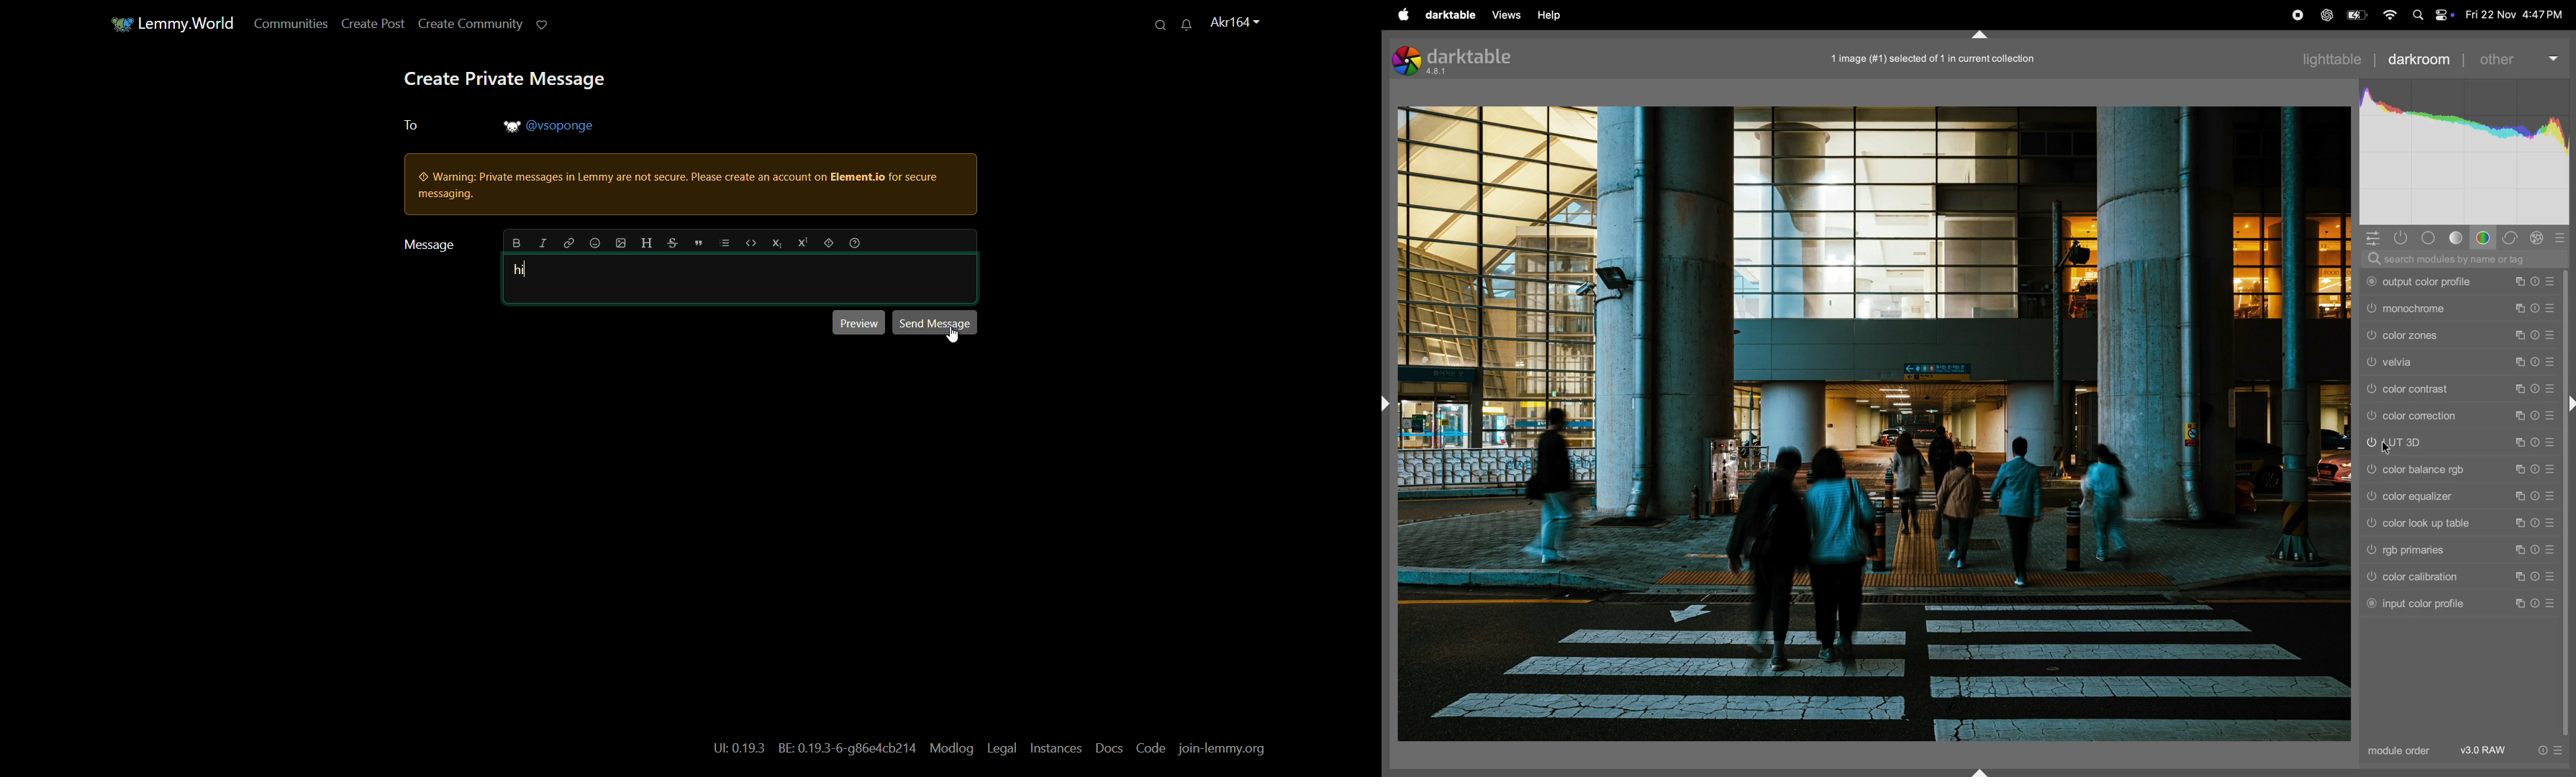  I want to click on LUT 3D switched off, so click(2368, 443).